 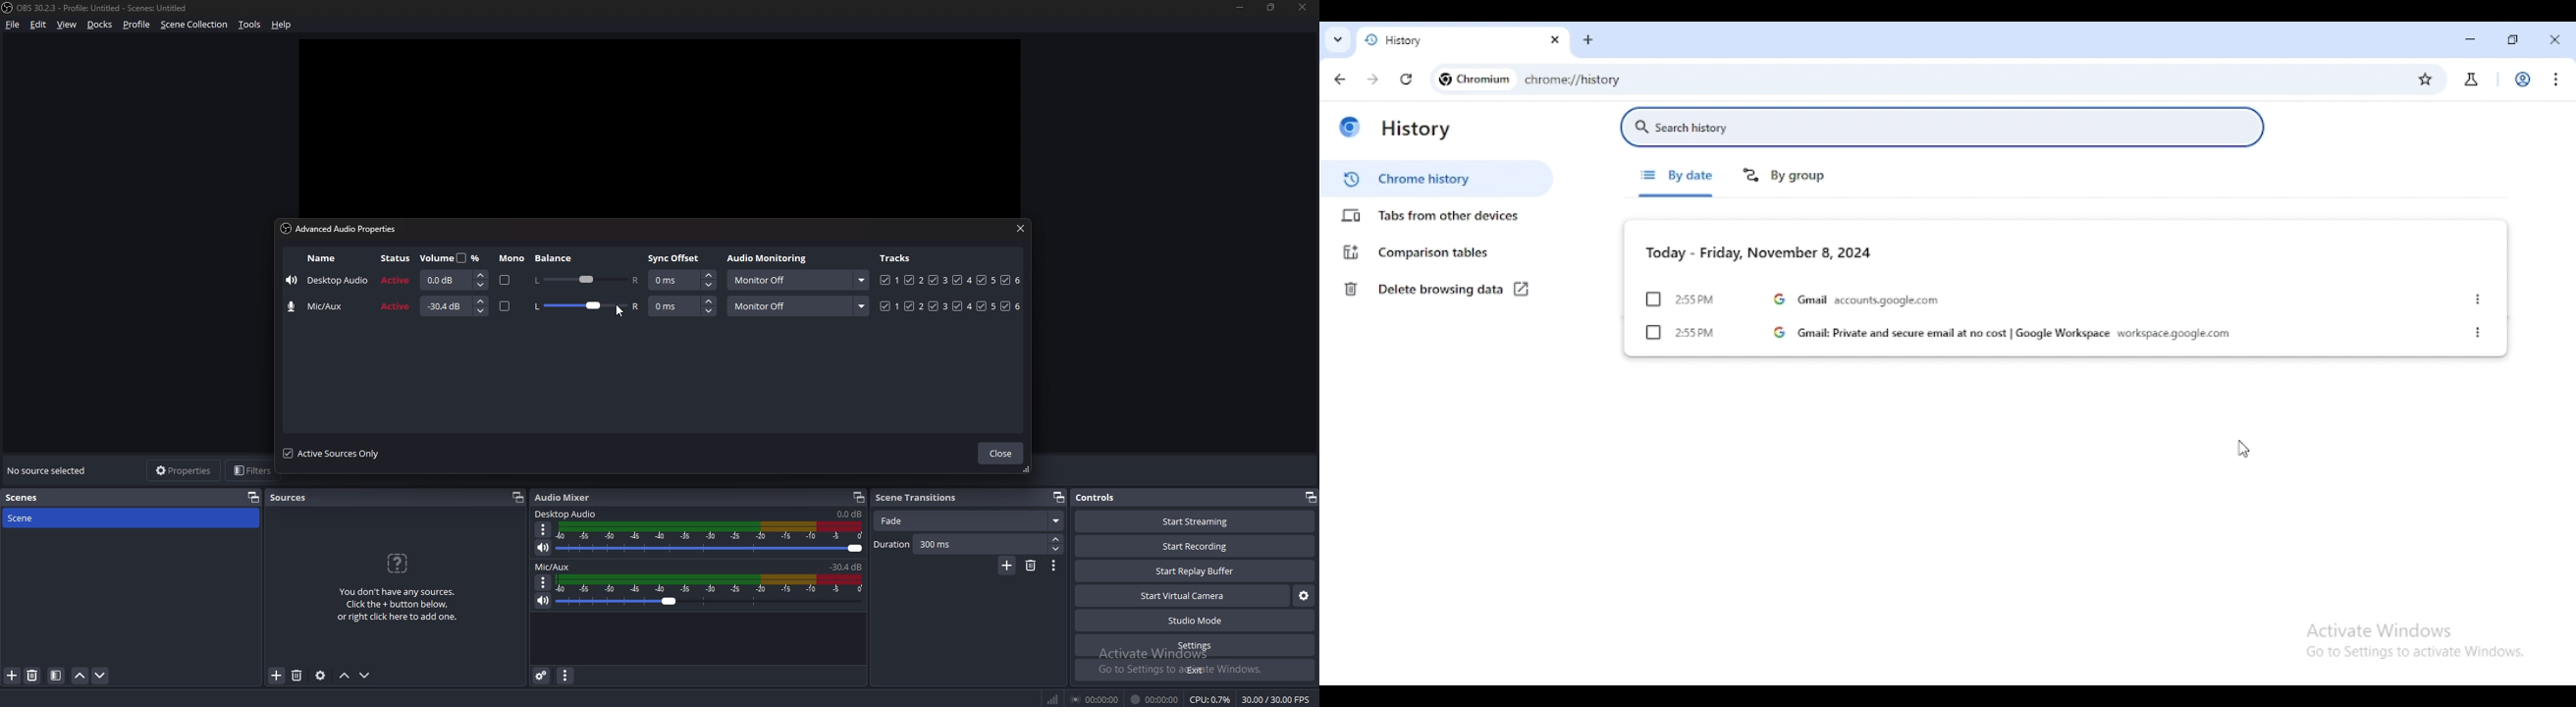 I want to click on options, so click(x=544, y=530).